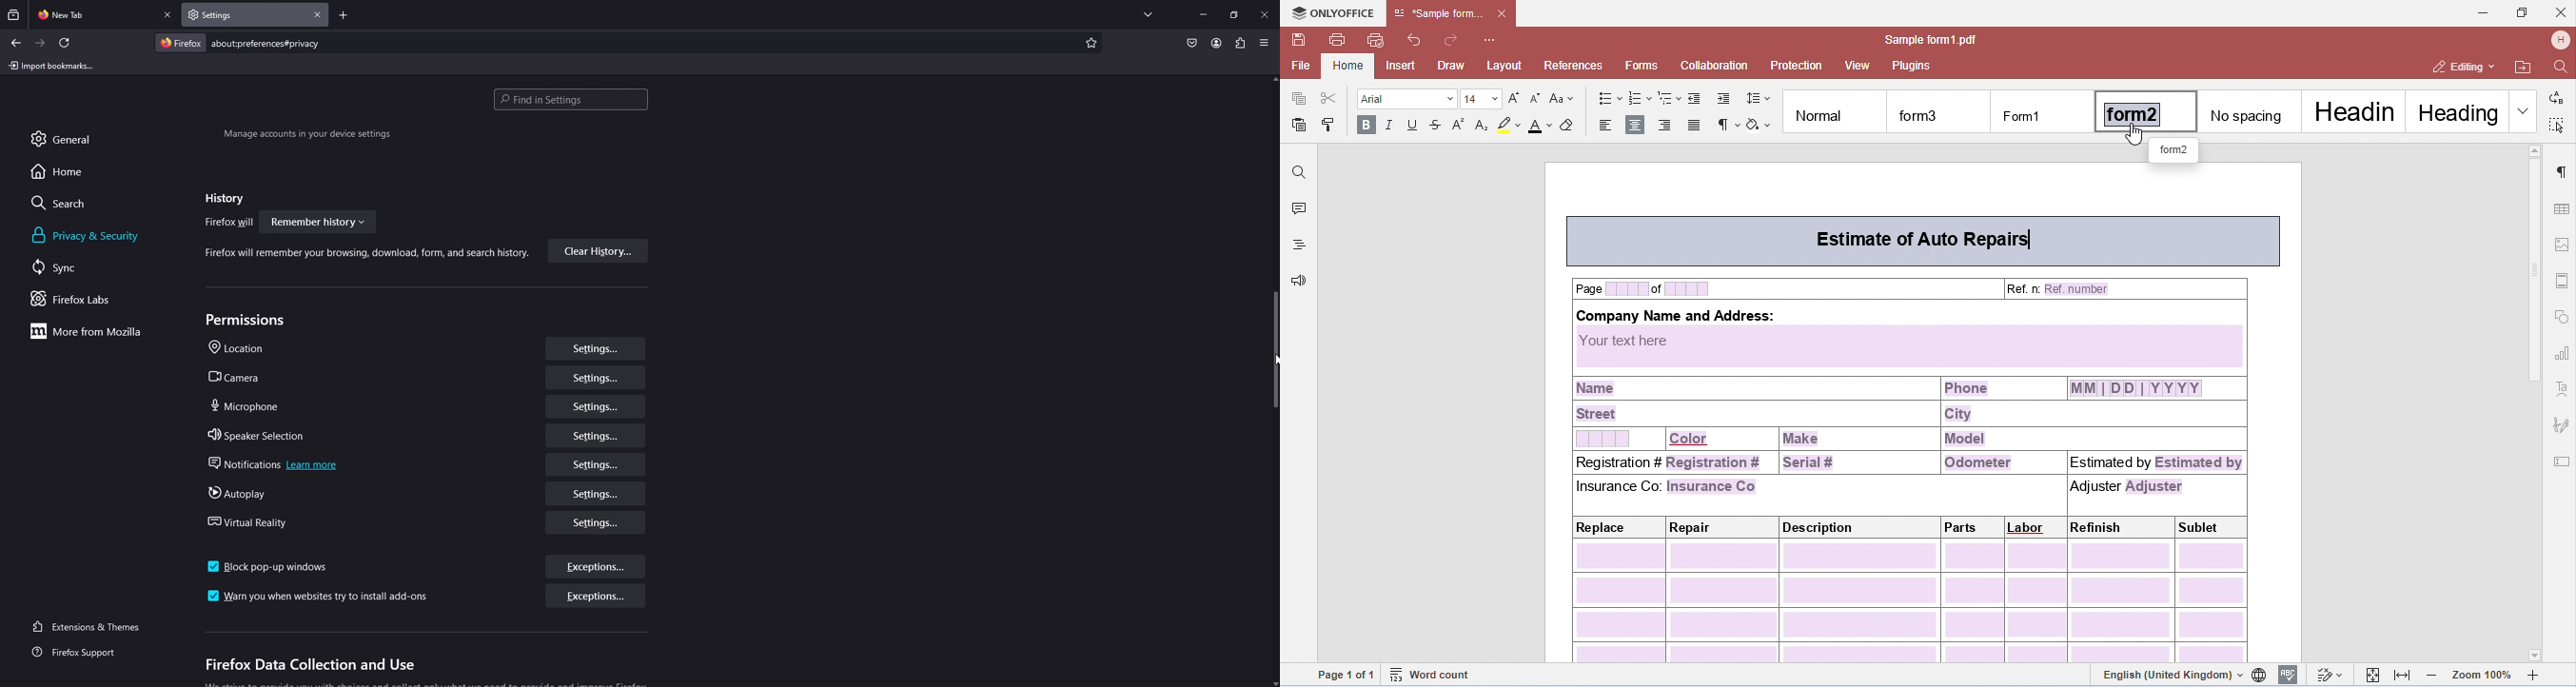  What do you see at coordinates (254, 522) in the screenshot?
I see `virtual reality` at bounding box center [254, 522].